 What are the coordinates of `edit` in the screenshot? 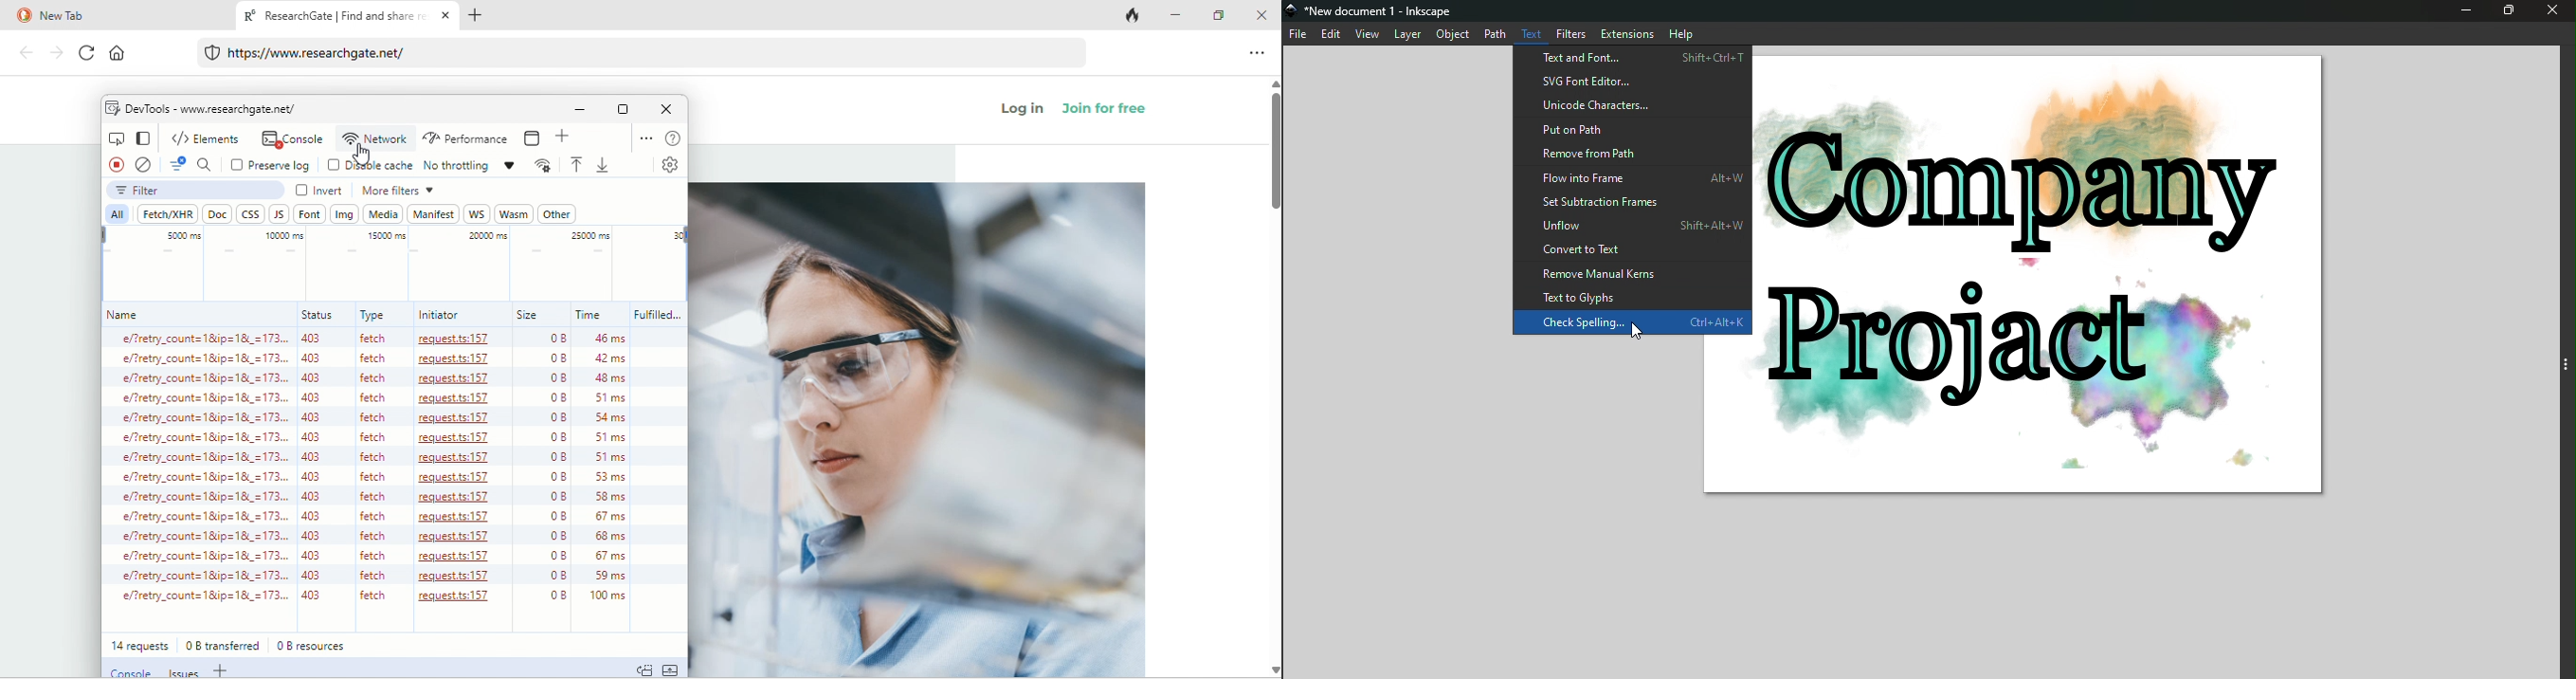 It's located at (1334, 36).